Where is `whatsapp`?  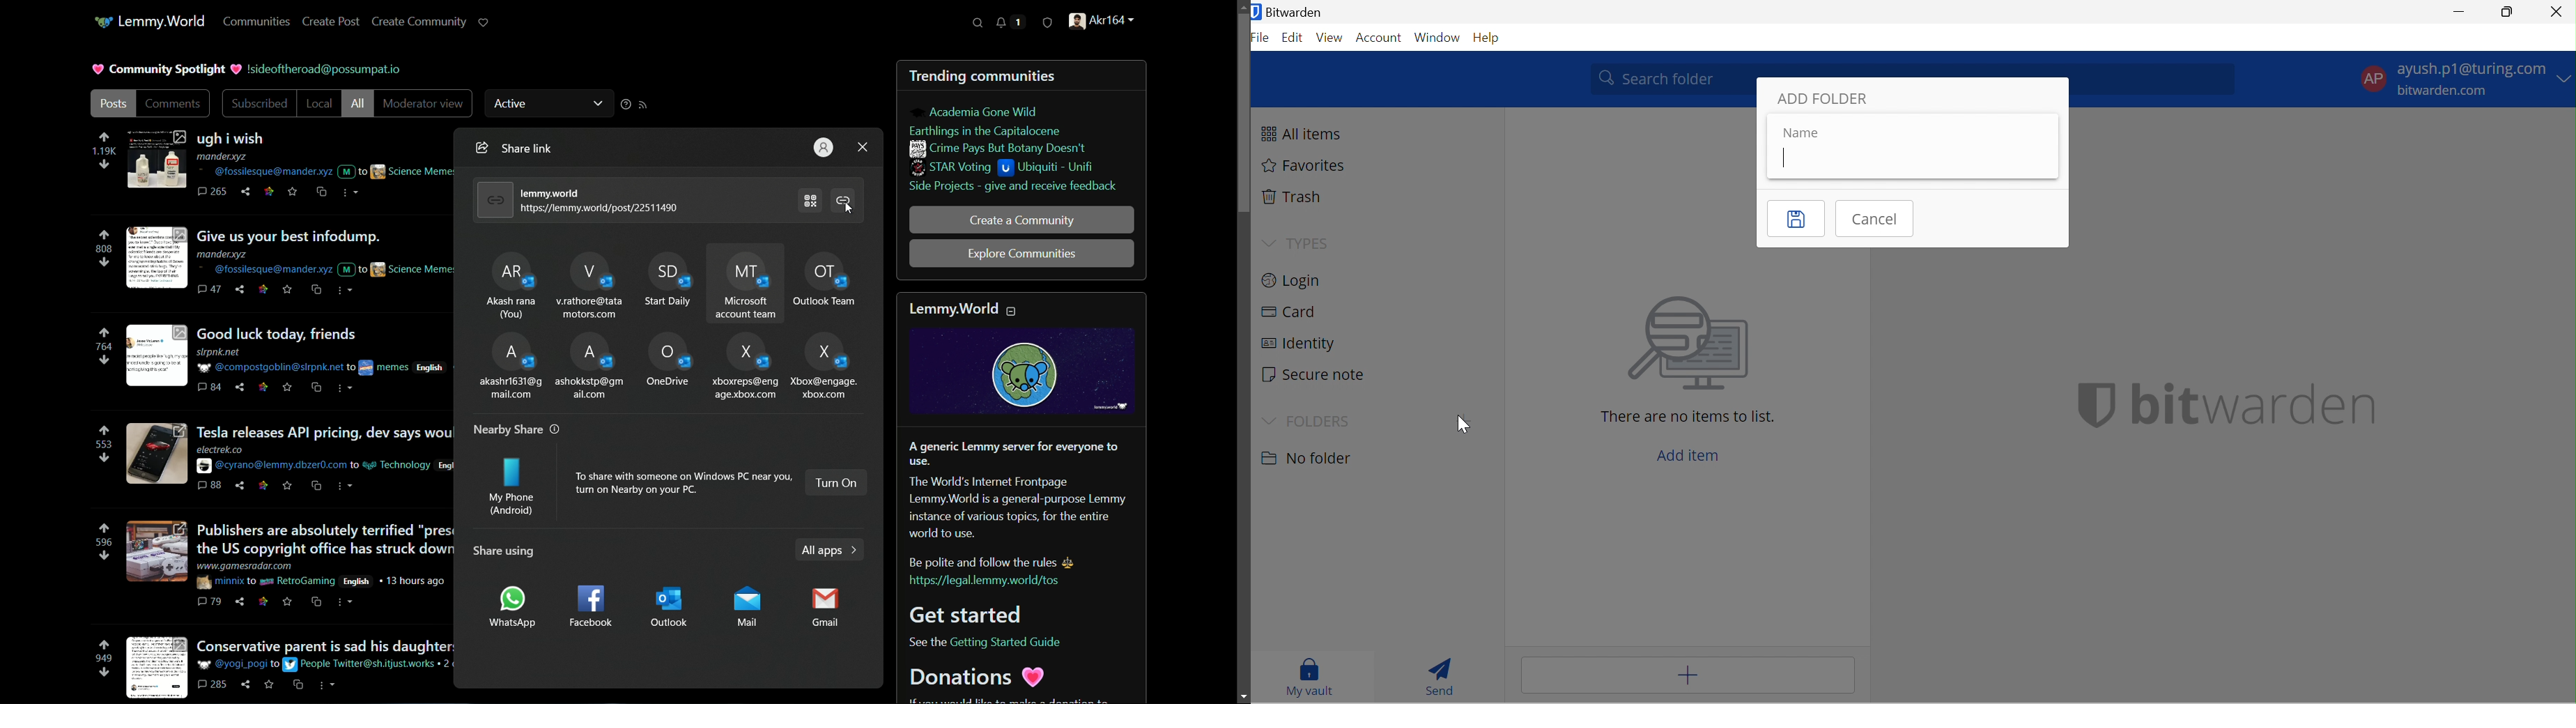 whatsapp is located at coordinates (512, 607).